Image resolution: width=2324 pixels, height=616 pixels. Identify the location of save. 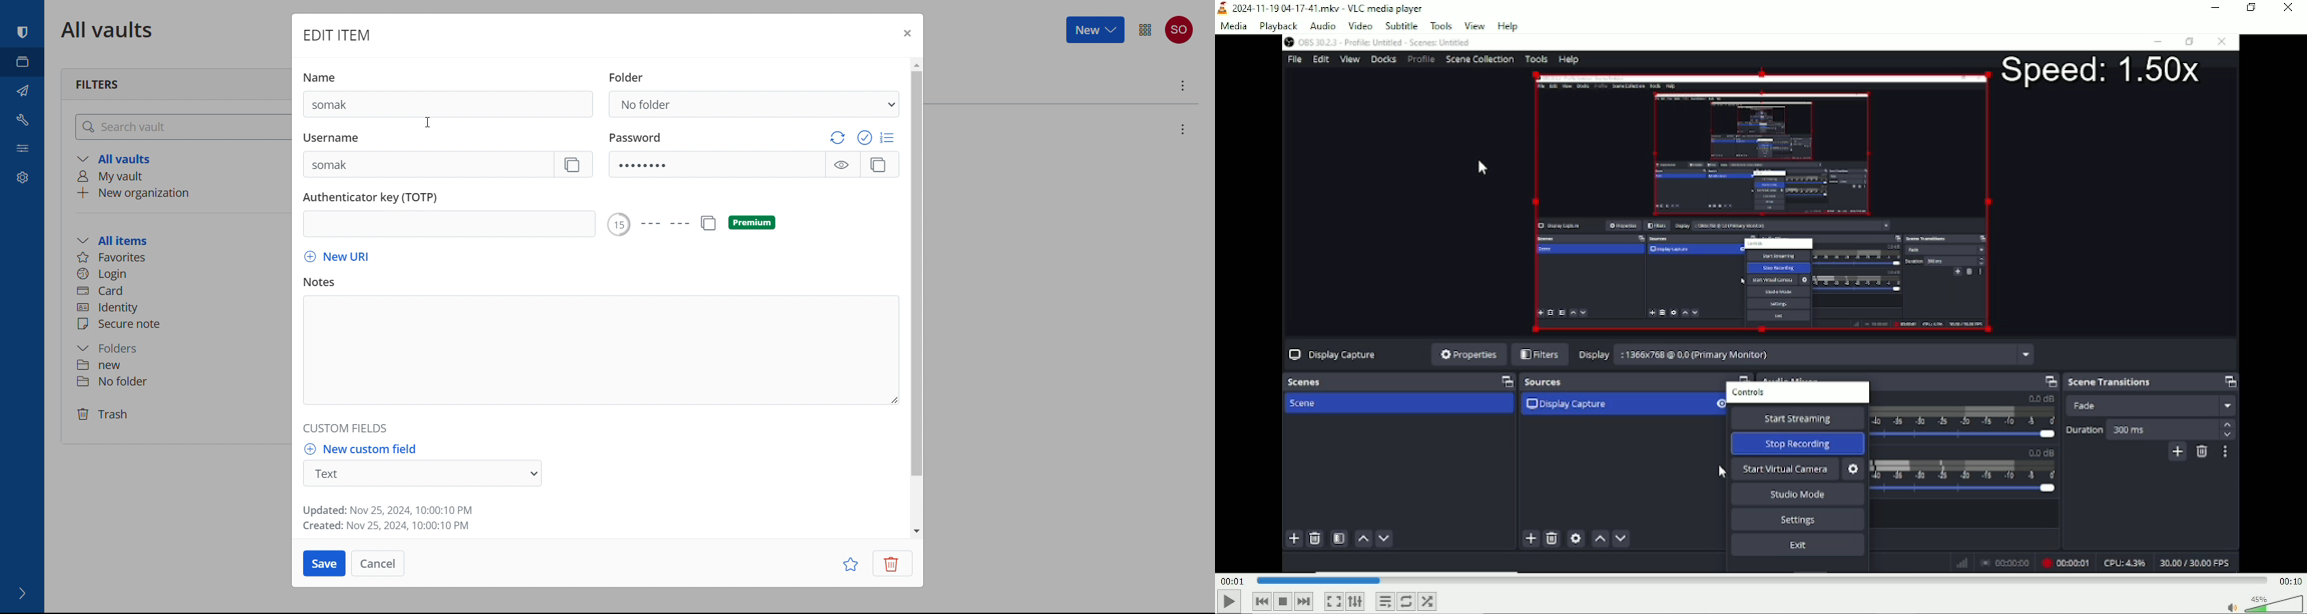
(324, 563).